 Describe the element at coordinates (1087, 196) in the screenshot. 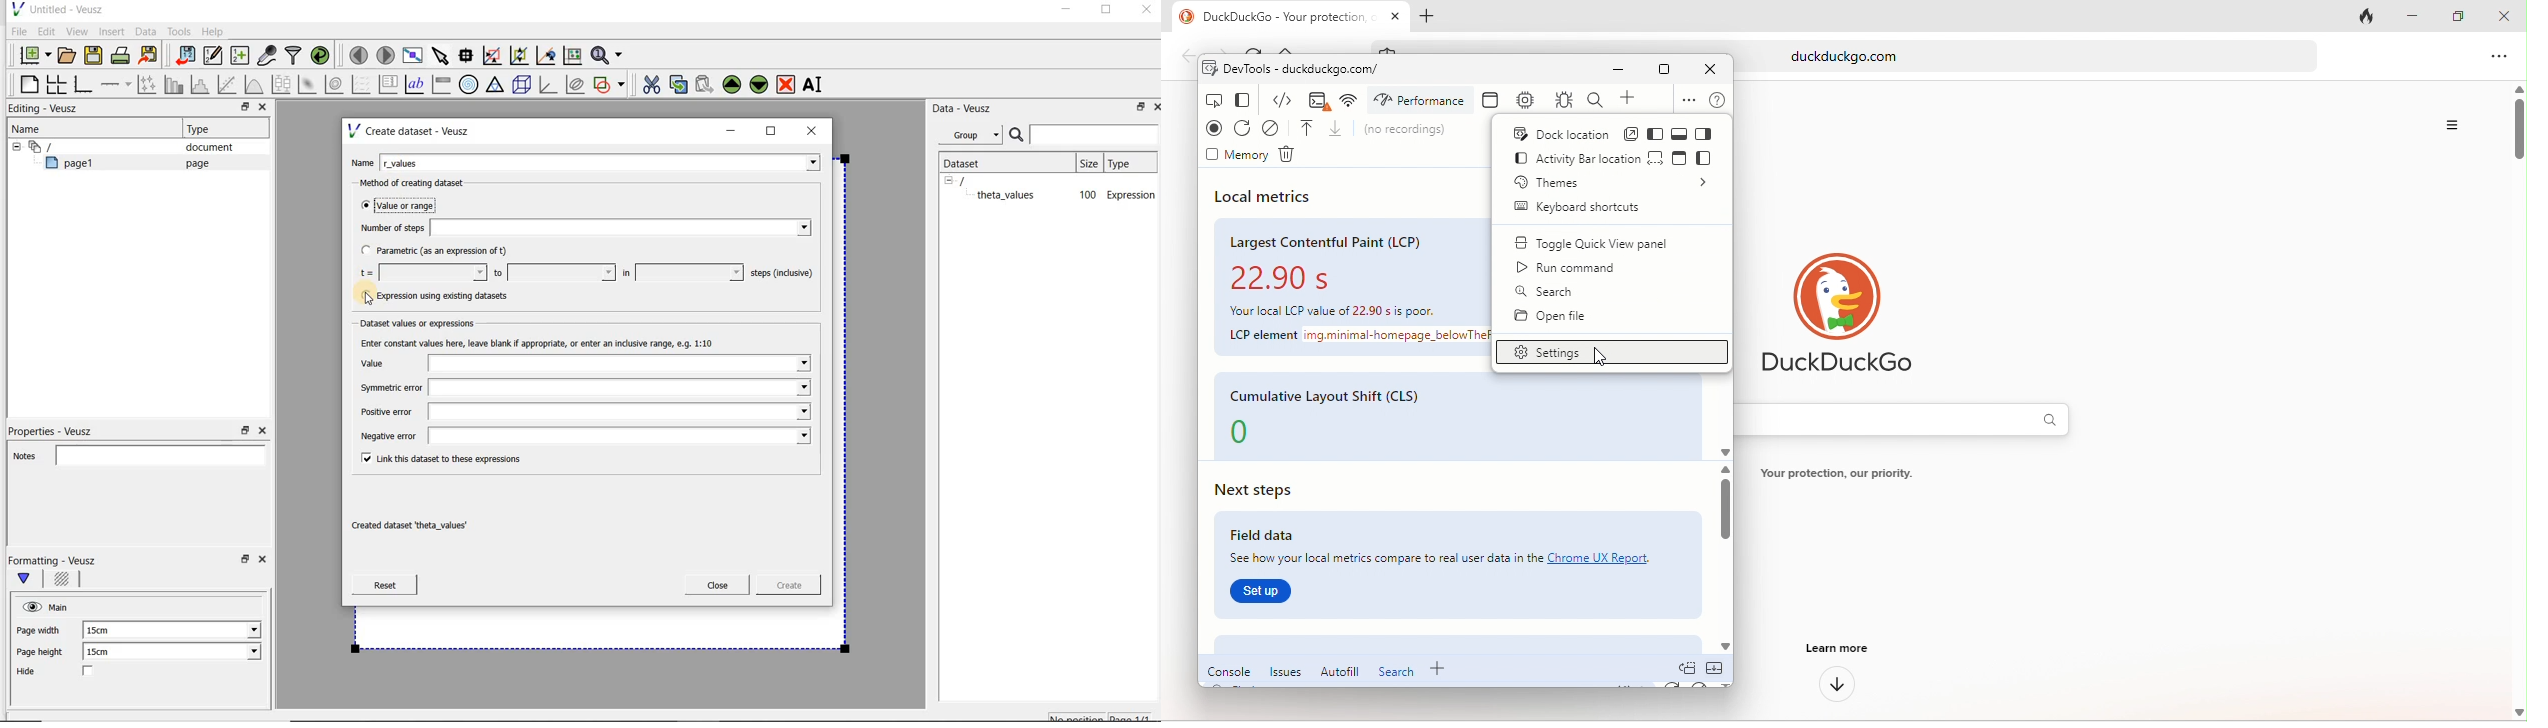

I see `100` at that location.